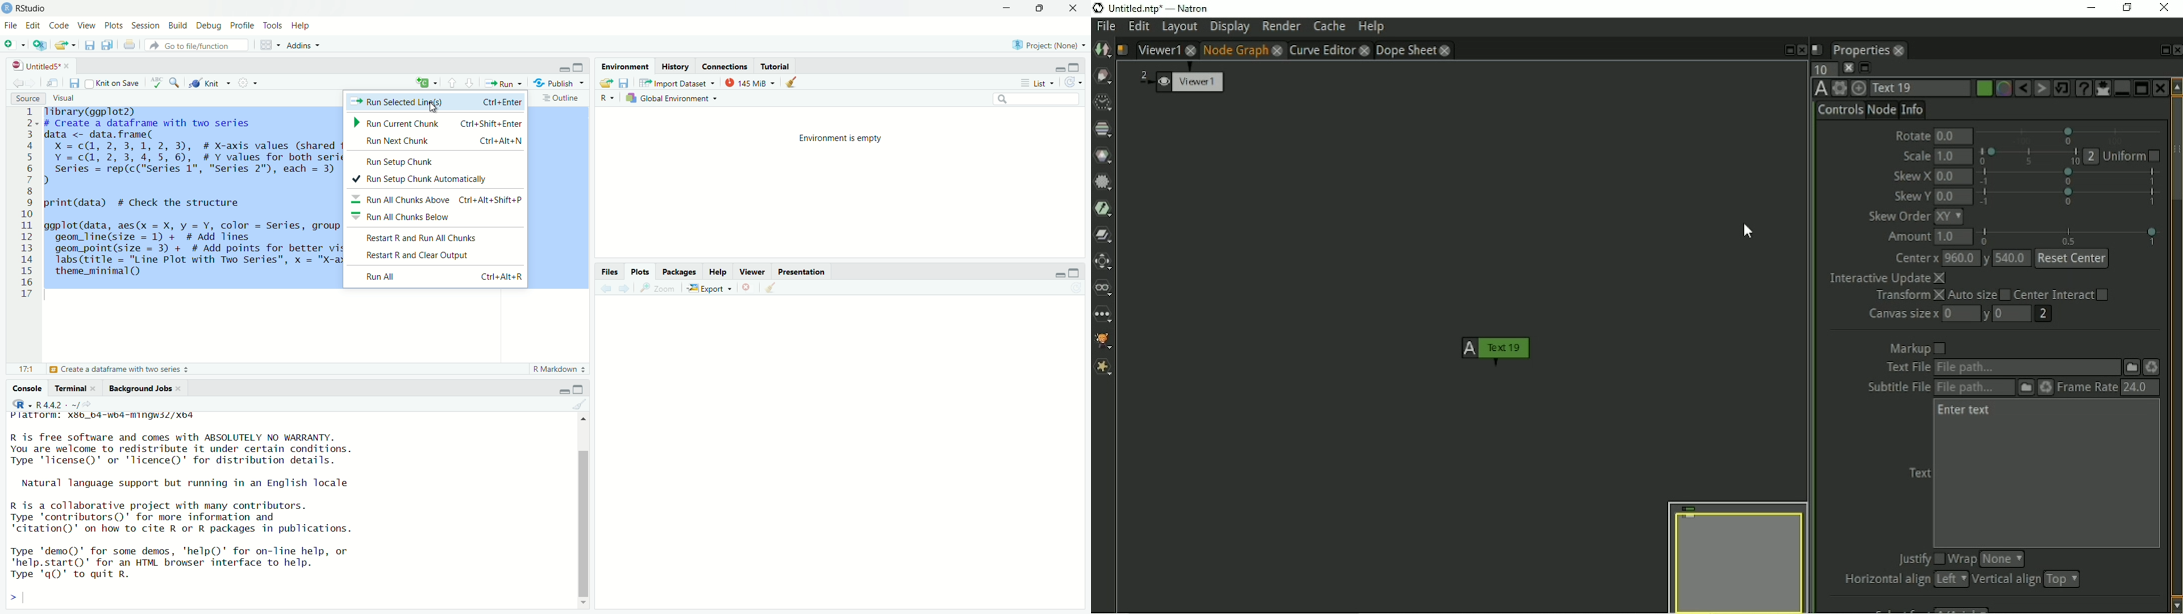  Describe the element at coordinates (249, 83) in the screenshot. I see `Compilie Report` at that location.